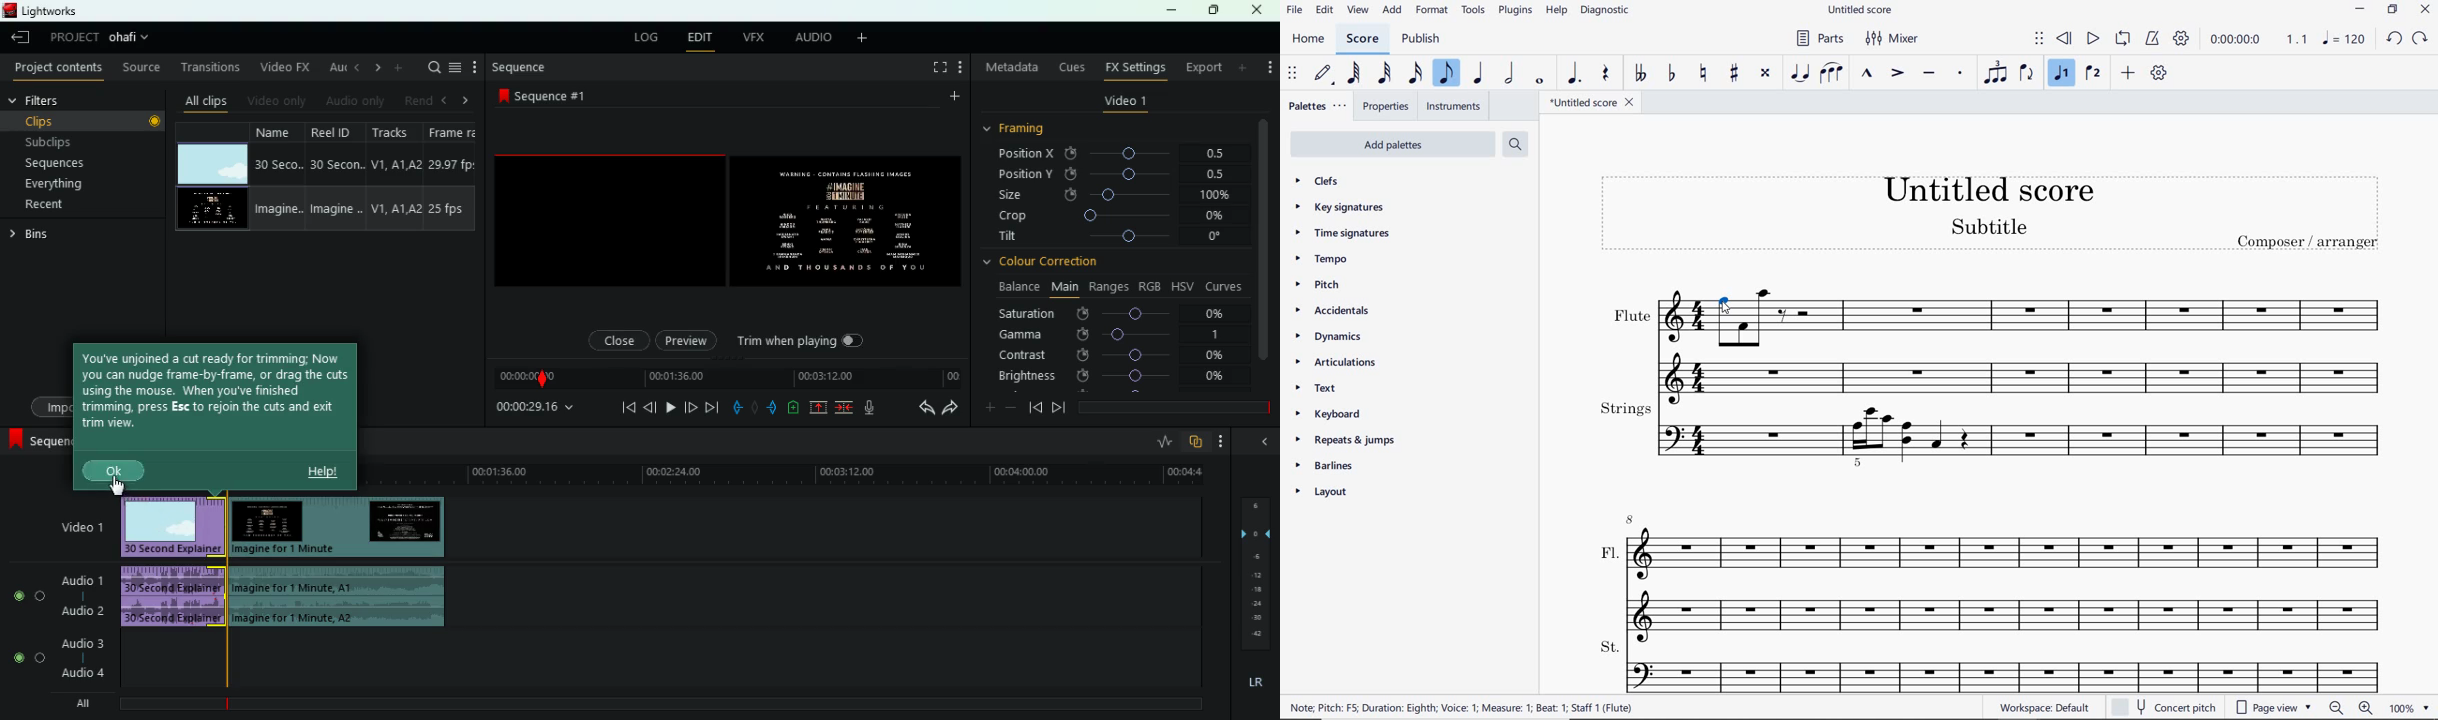 The height and width of the screenshot is (728, 2464). What do you see at coordinates (78, 163) in the screenshot?
I see `sequences` at bounding box center [78, 163].